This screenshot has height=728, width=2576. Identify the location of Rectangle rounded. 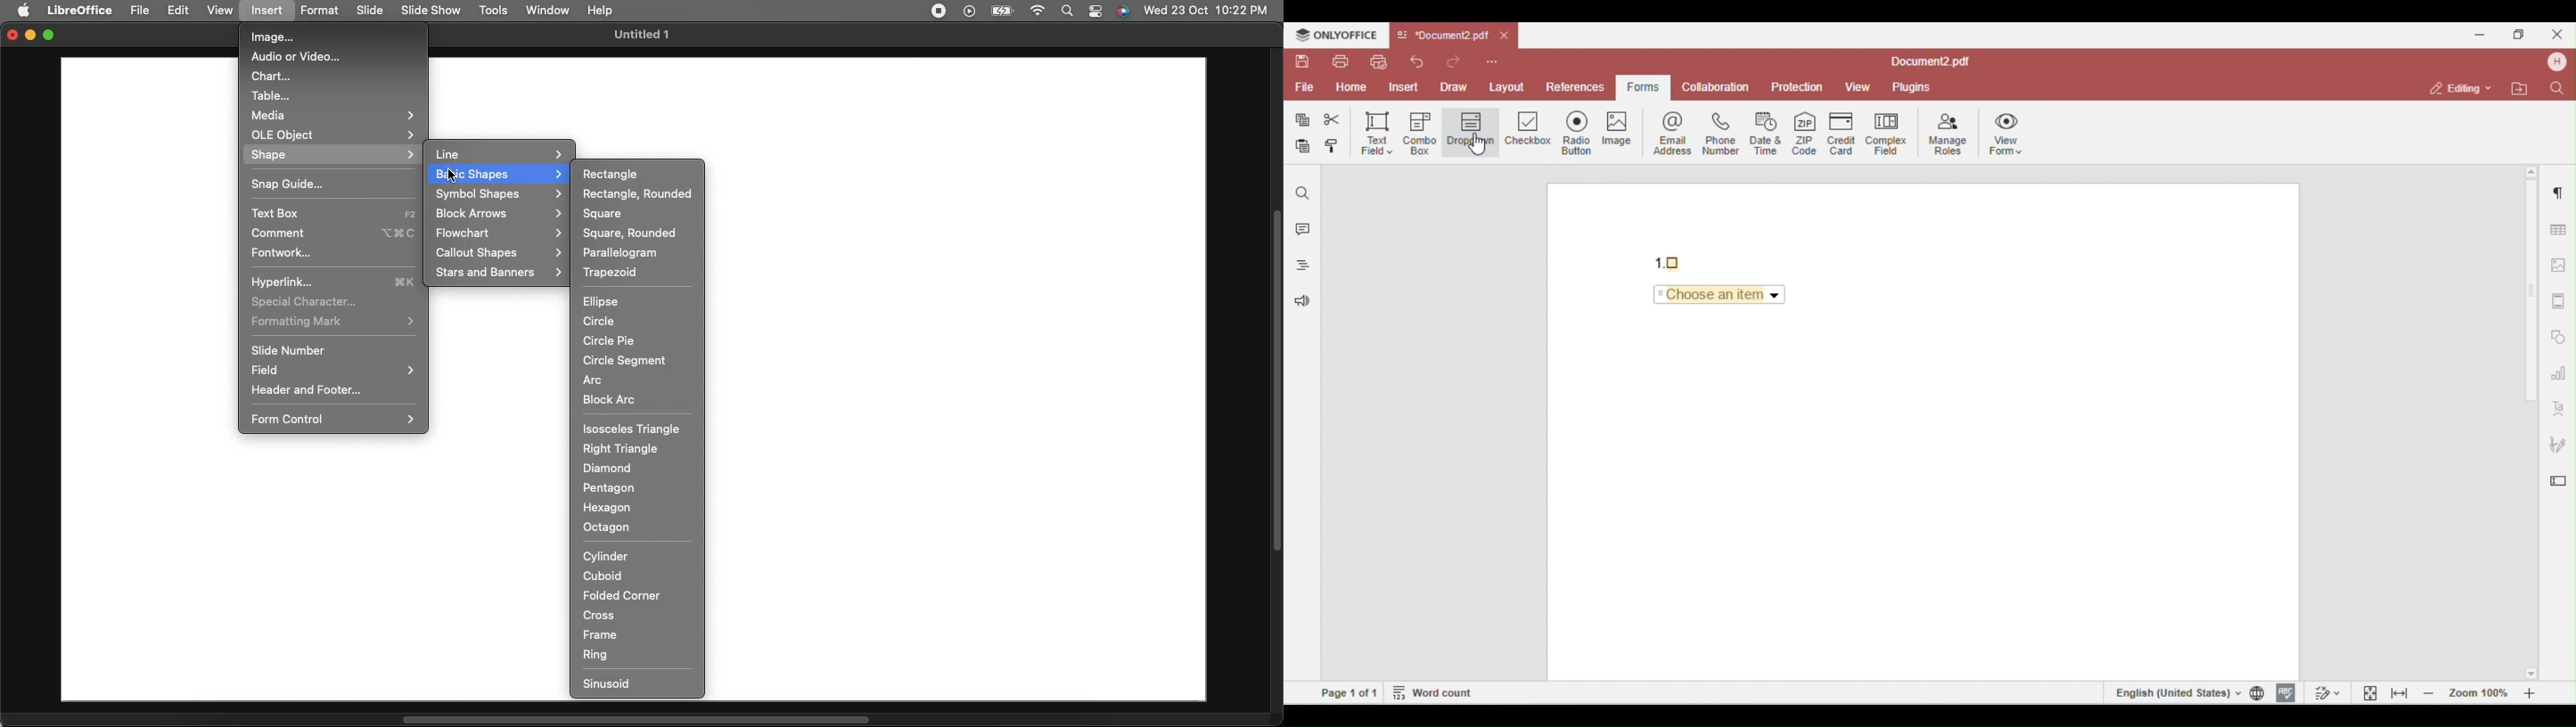
(637, 195).